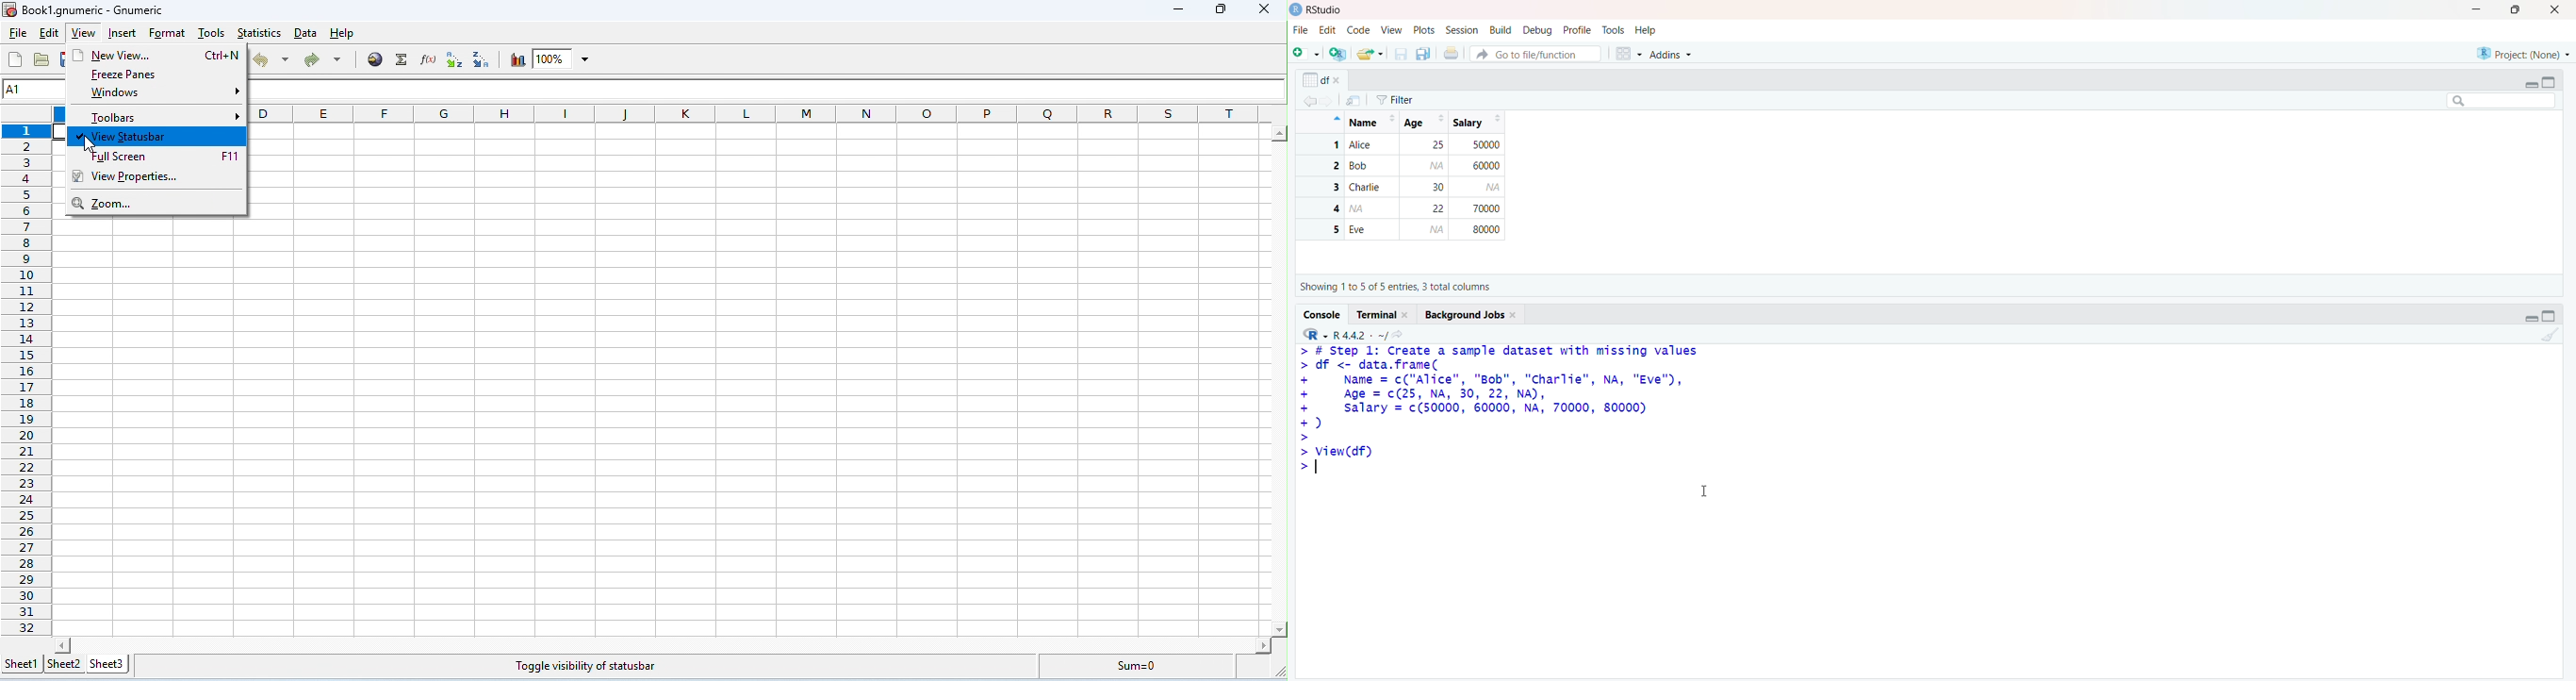 The width and height of the screenshot is (2576, 700). What do you see at coordinates (1424, 122) in the screenshot?
I see `Age` at bounding box center [1424, 122].